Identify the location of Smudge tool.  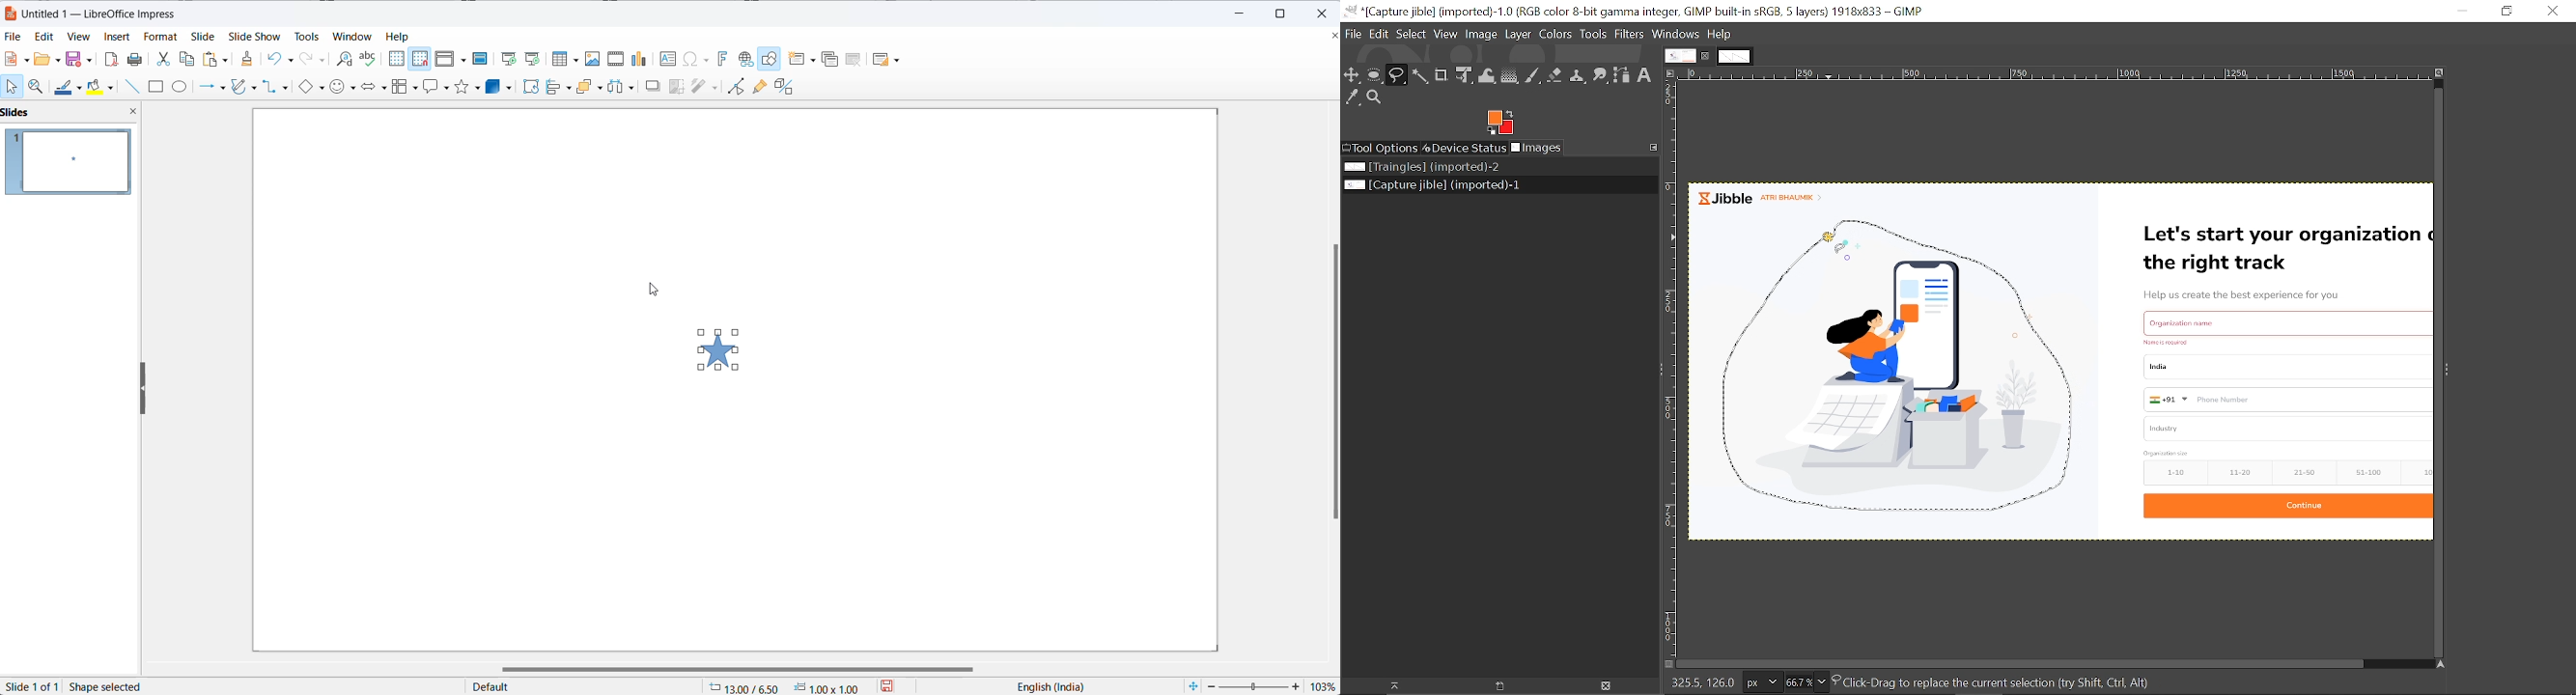
(1600, 76).